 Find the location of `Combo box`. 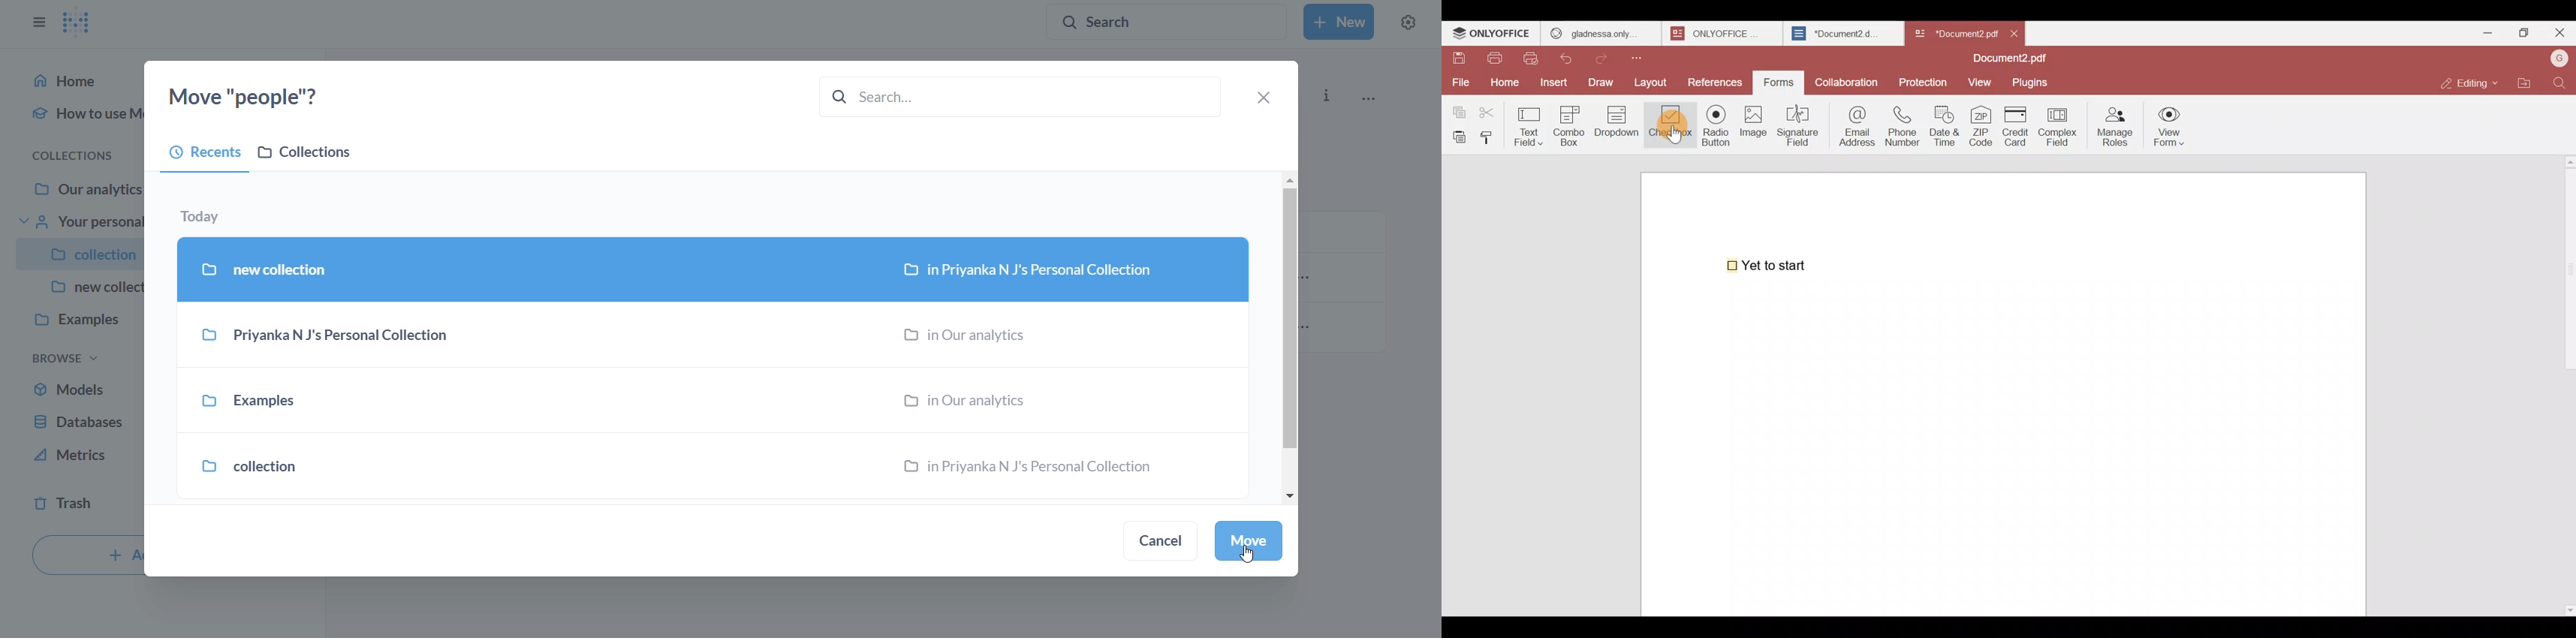

Combo box is located at coordinates (1569, 124).